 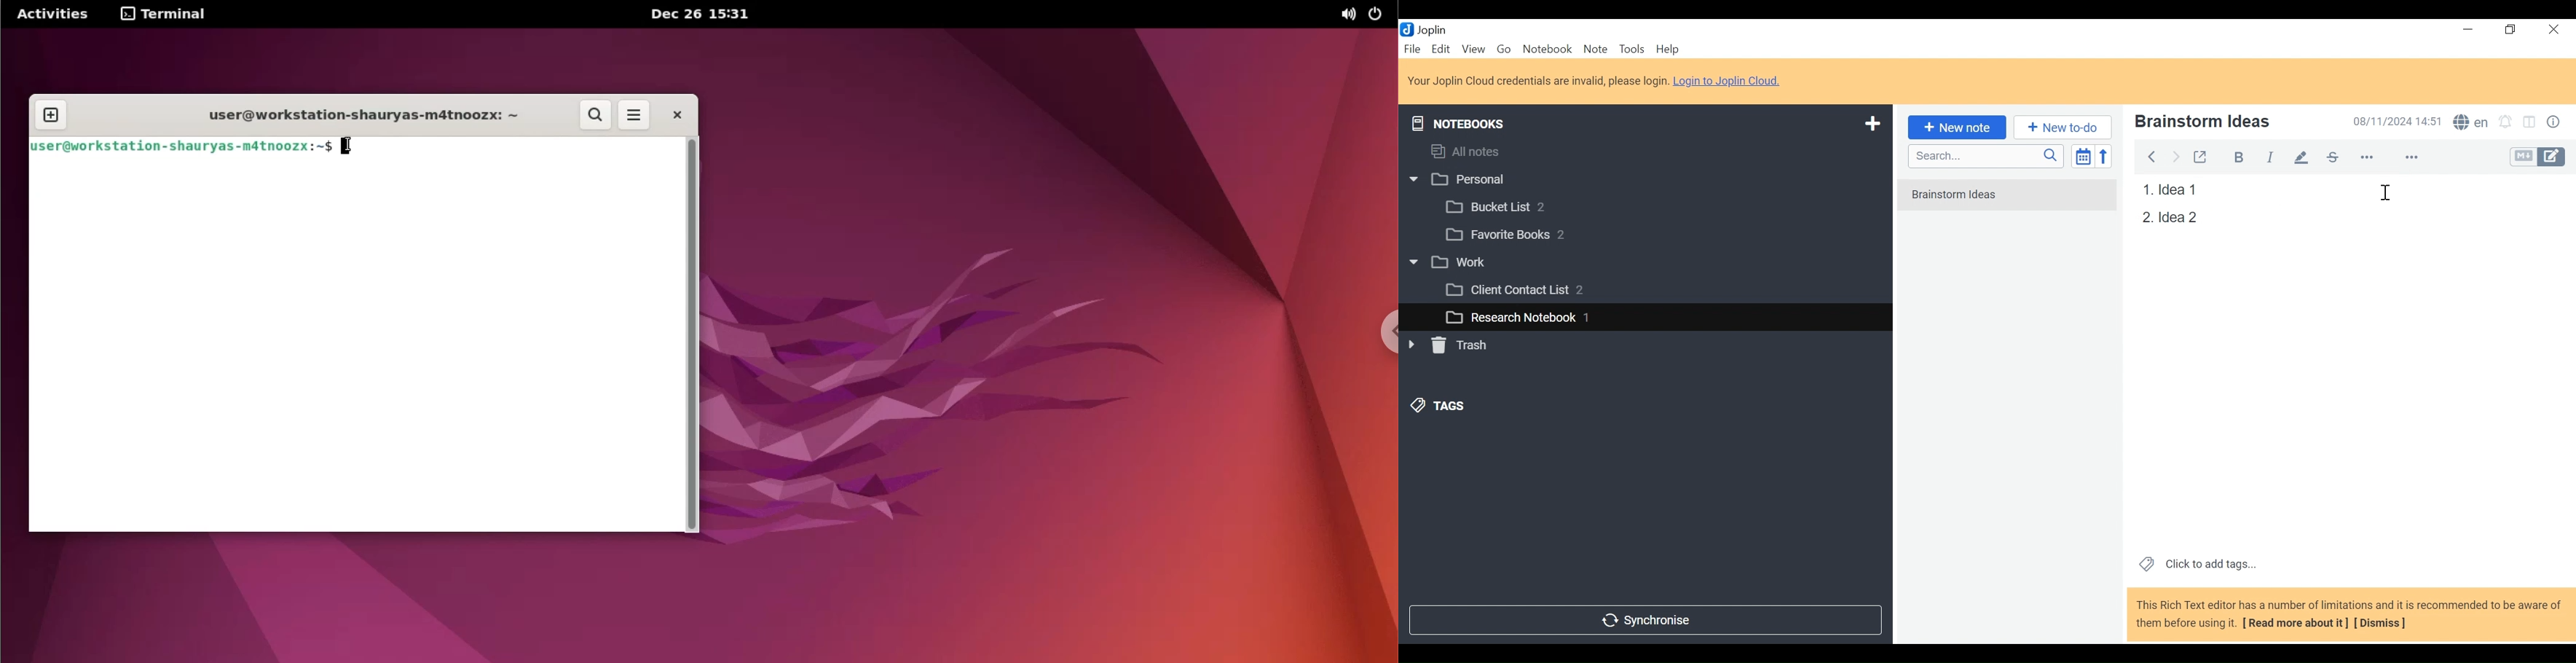 What do you see at coordinates (1731, 81) in the screenshot?
I see `Login to Joplin Cloud` at bounding box center [1731, 81].